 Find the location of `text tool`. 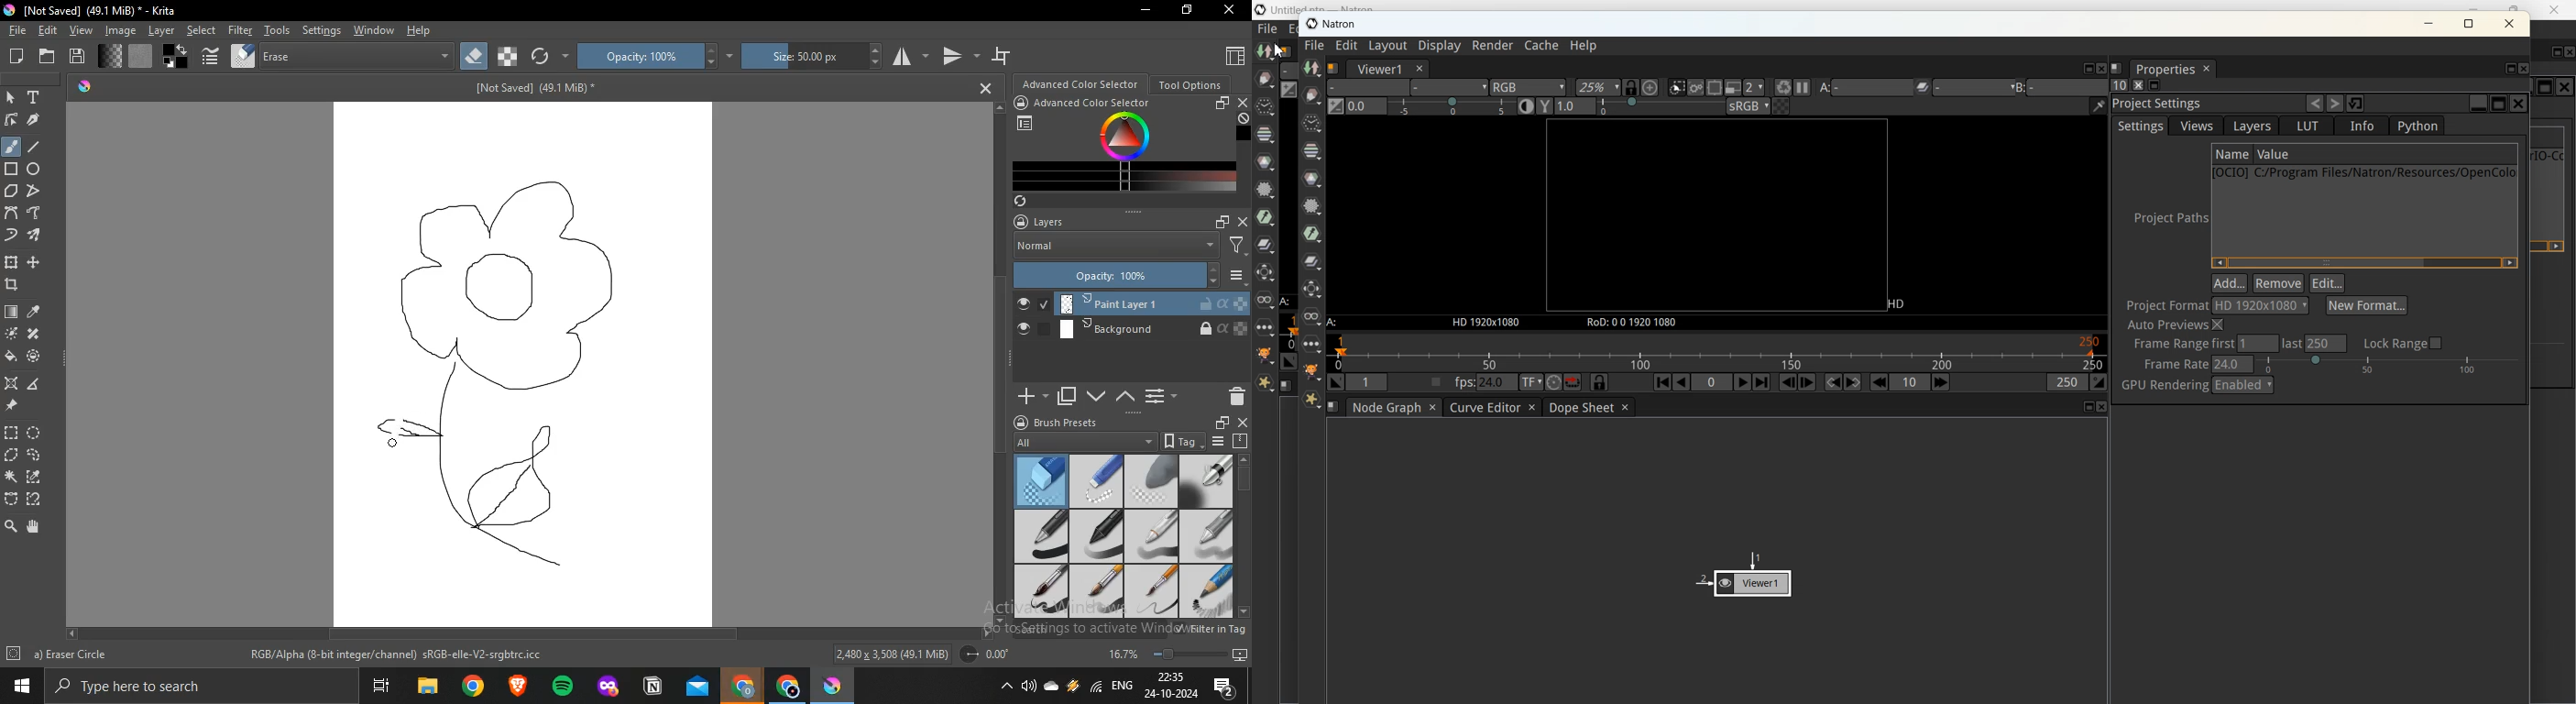

text tool is located at coordinates (35, 96).